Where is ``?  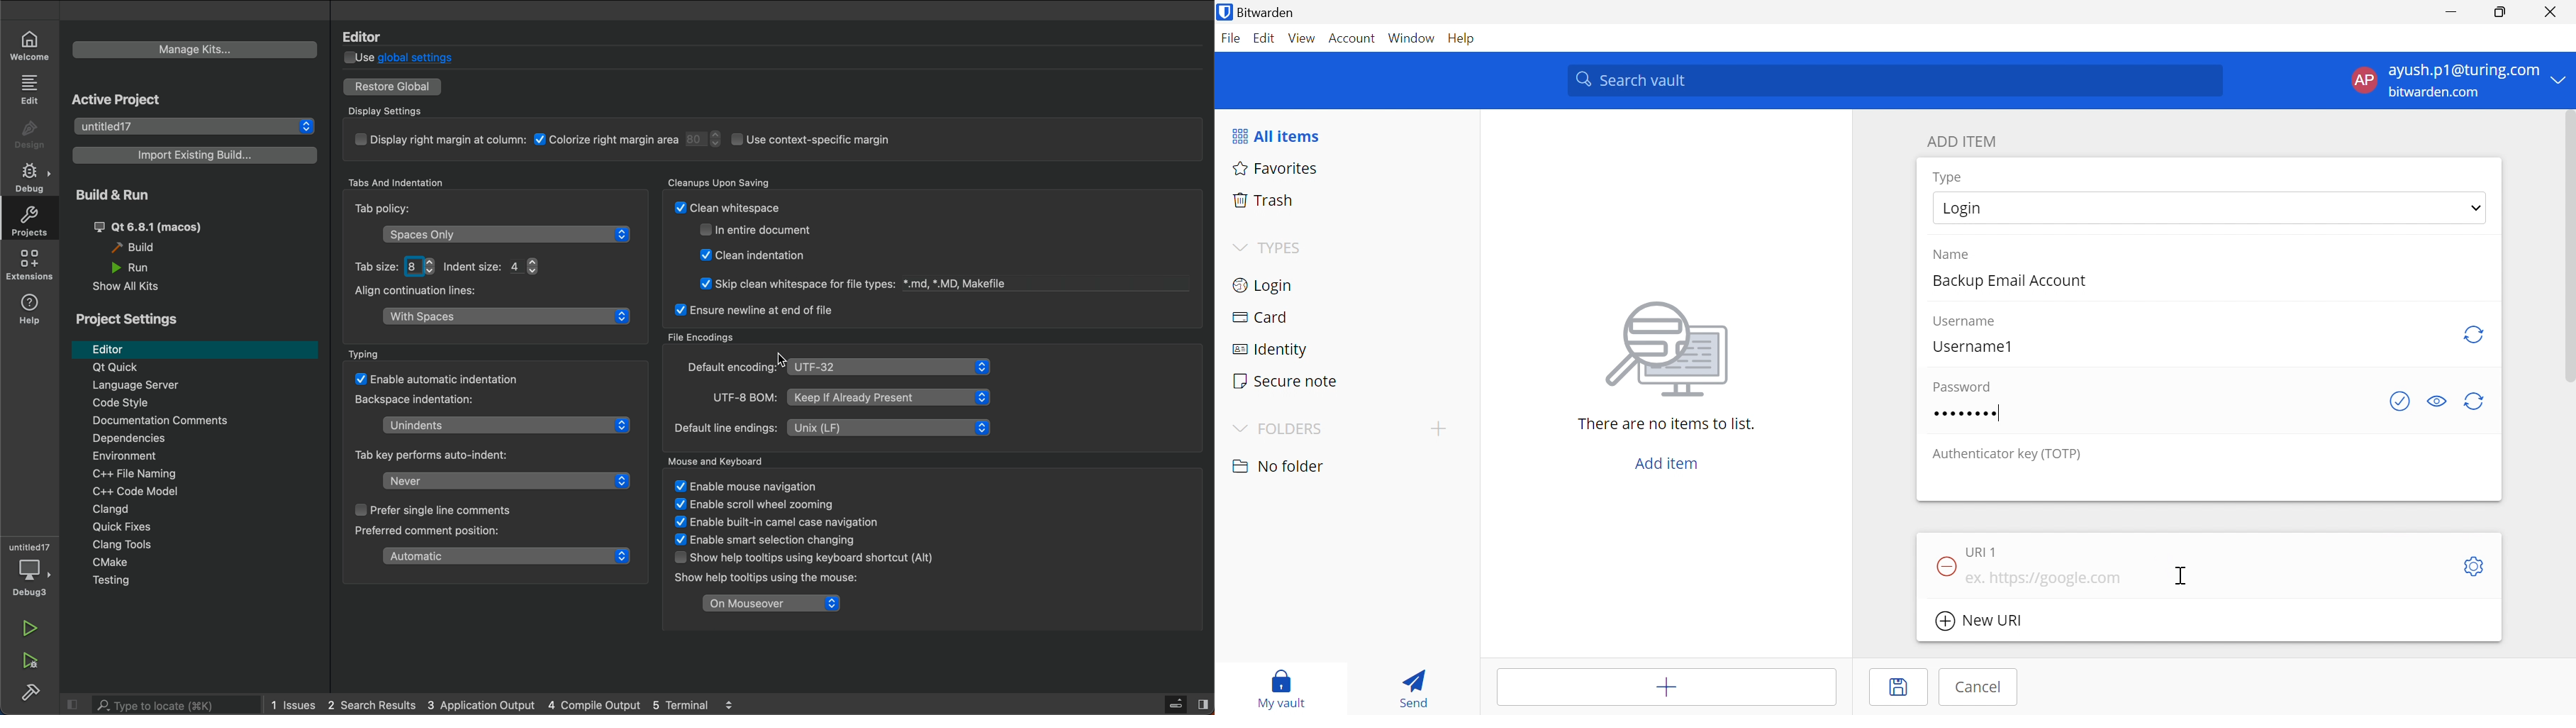
 is located at coordinates (141, 268).